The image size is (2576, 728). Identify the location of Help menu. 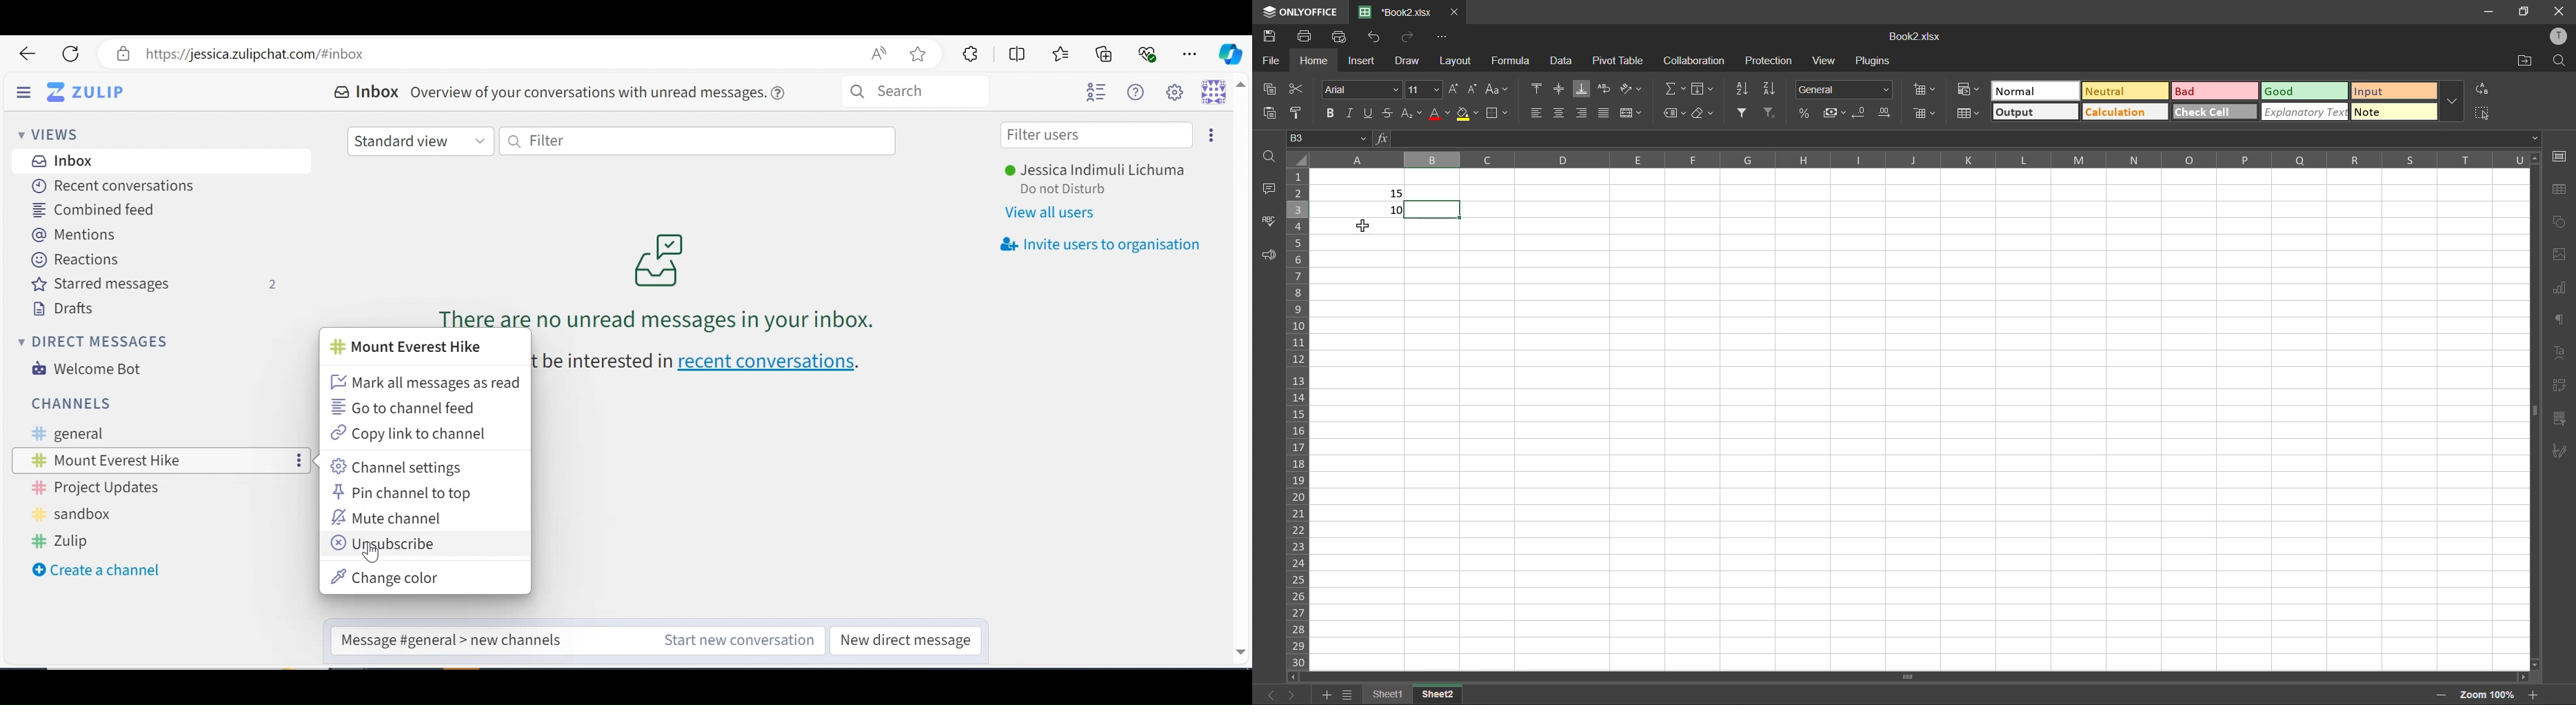
(1140, 92).